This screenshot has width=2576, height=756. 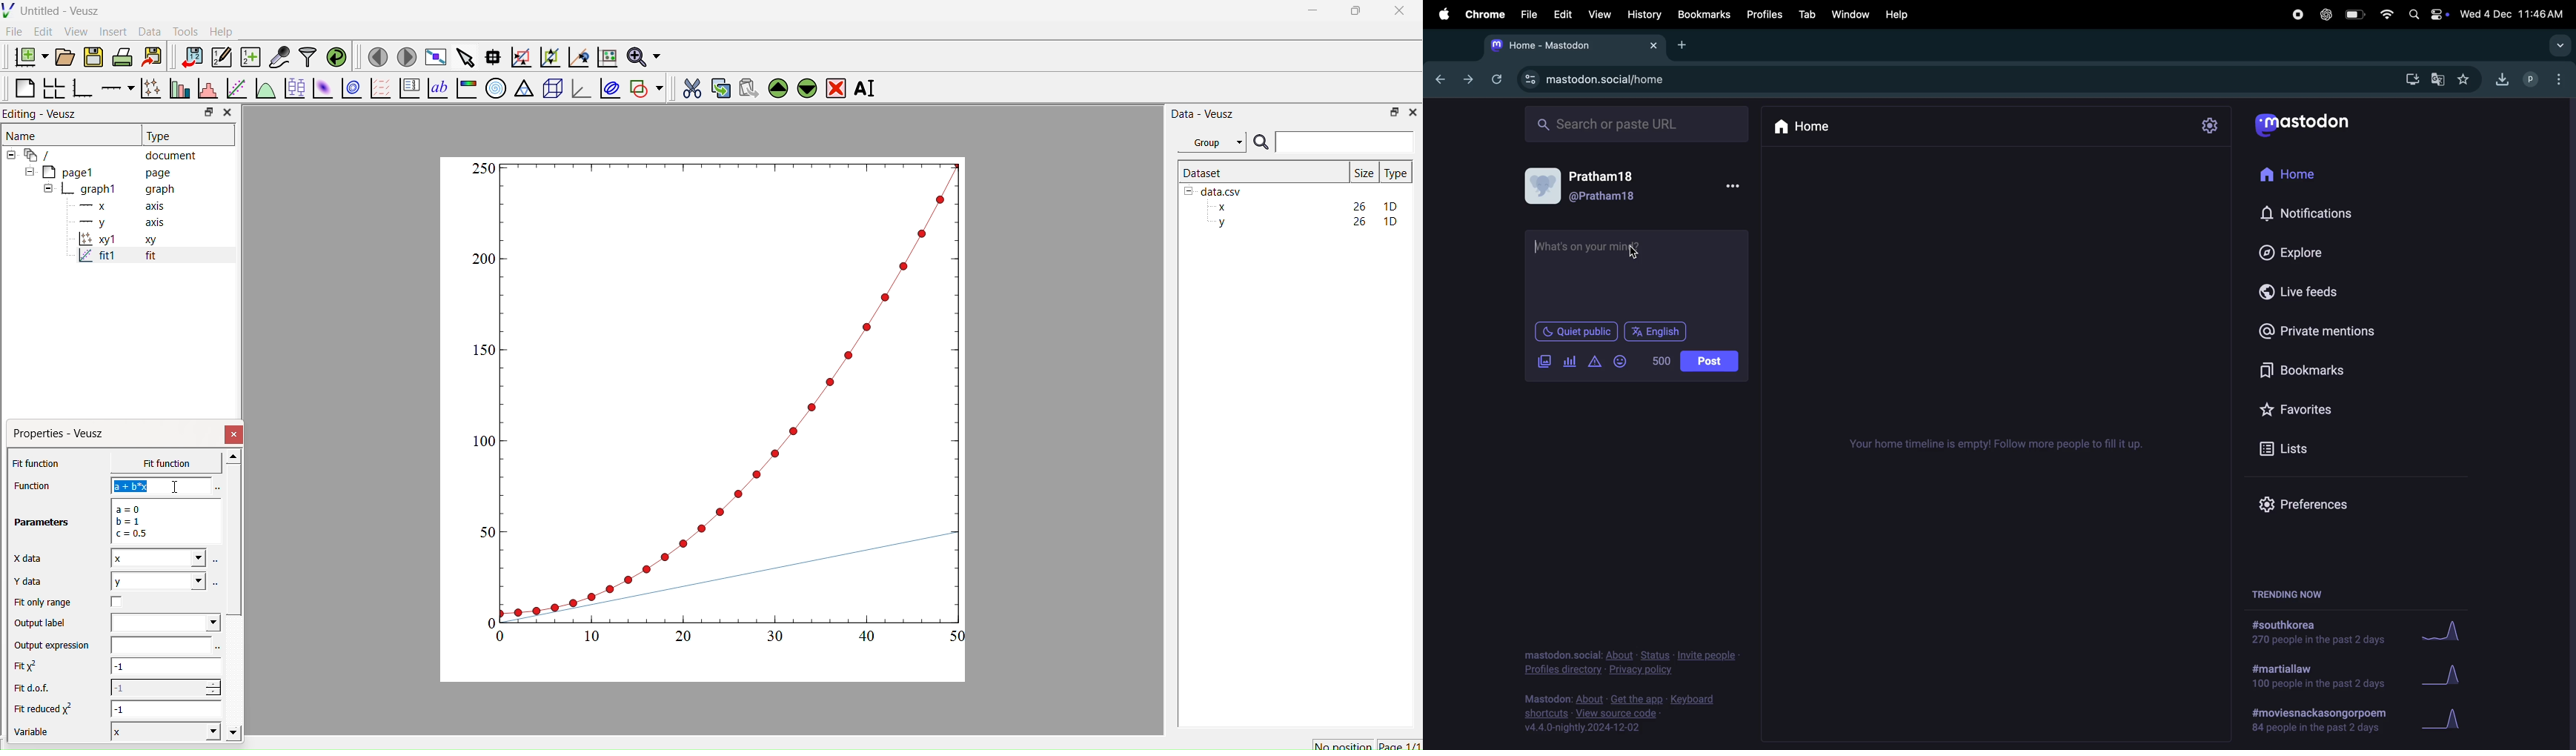 What do you see at coordinates (227, 113) in the screenshot?
I see `Close` at bounding box center [227, 113].